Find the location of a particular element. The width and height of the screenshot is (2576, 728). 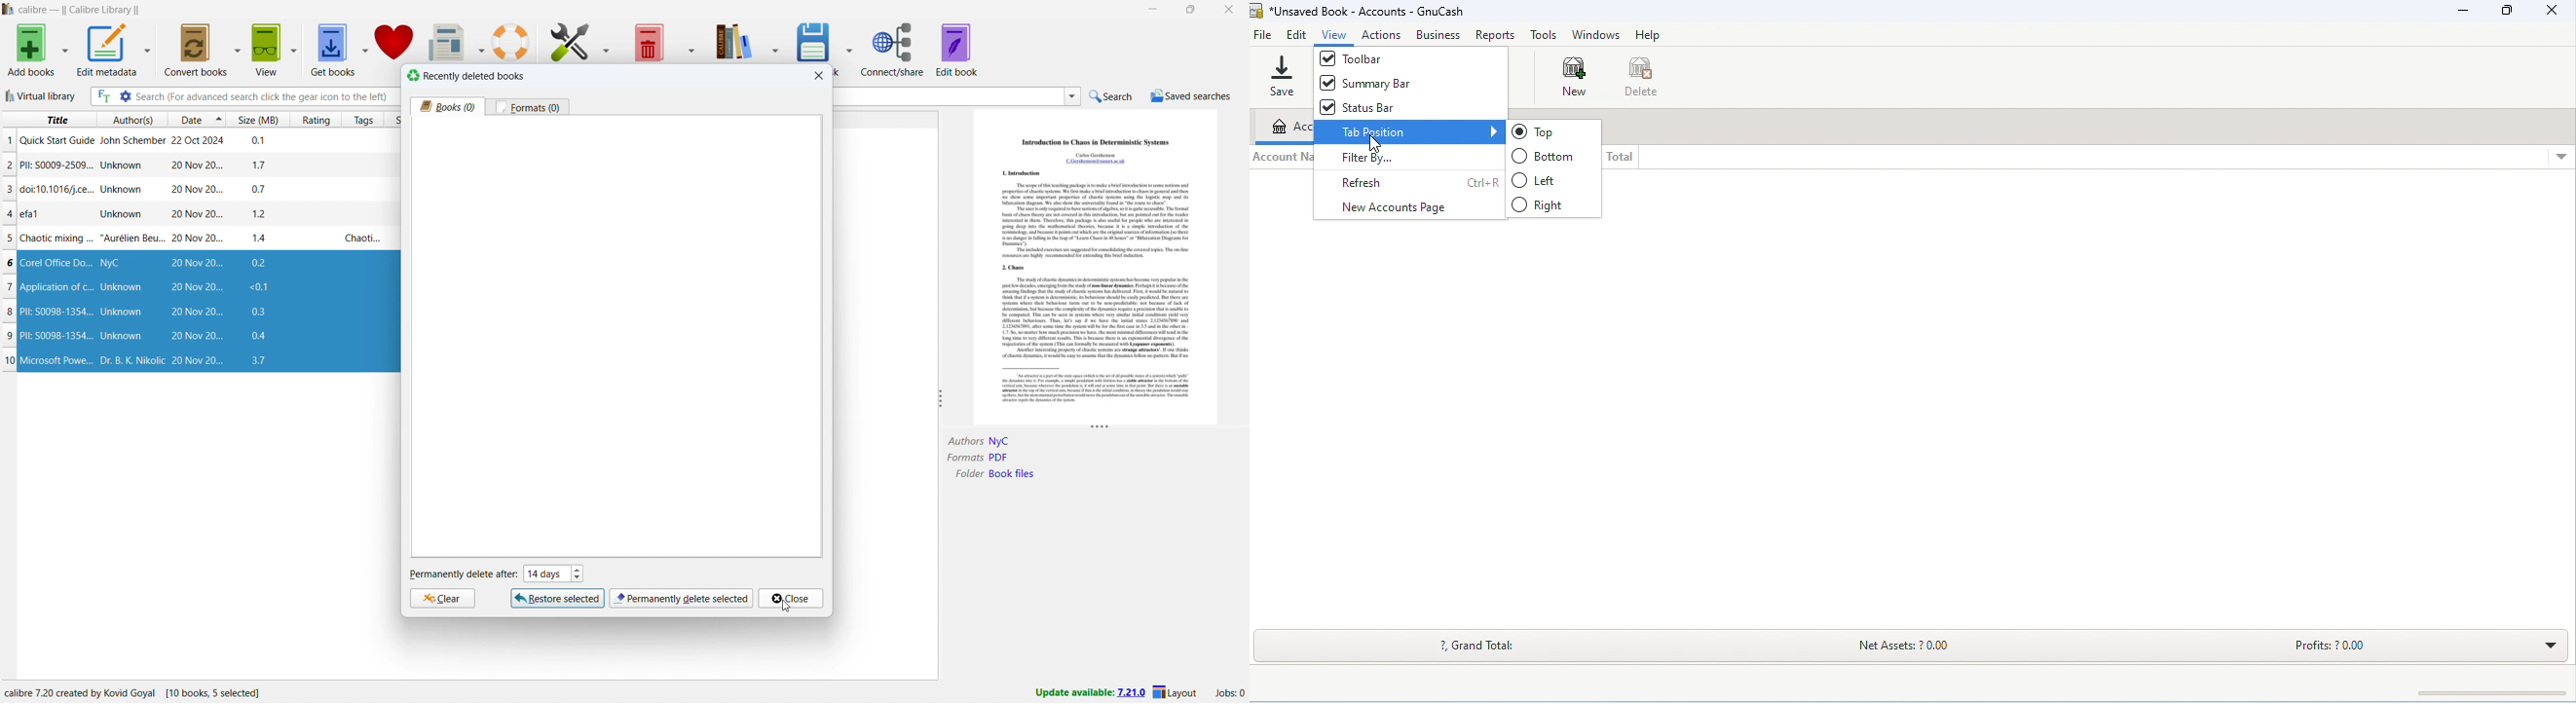

single book entry is located at coordinates (195, 189).